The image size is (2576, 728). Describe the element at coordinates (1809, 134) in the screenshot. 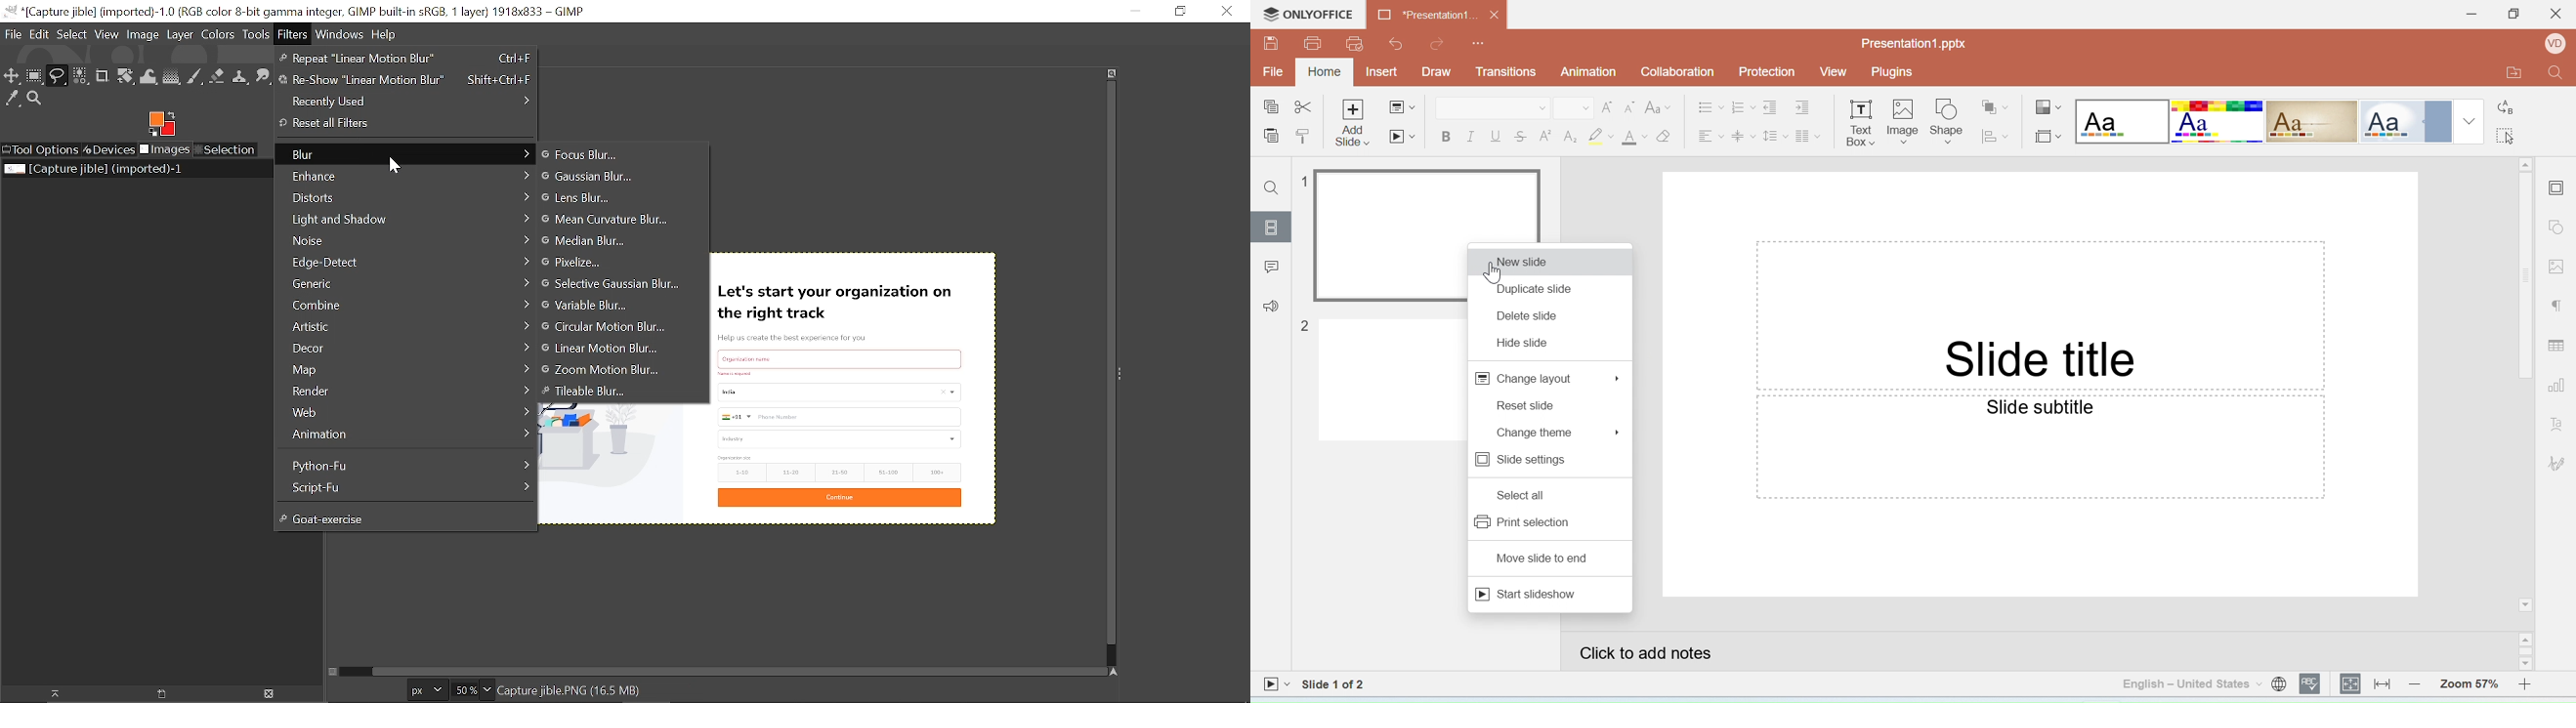

I see `Insert columns` at that location.